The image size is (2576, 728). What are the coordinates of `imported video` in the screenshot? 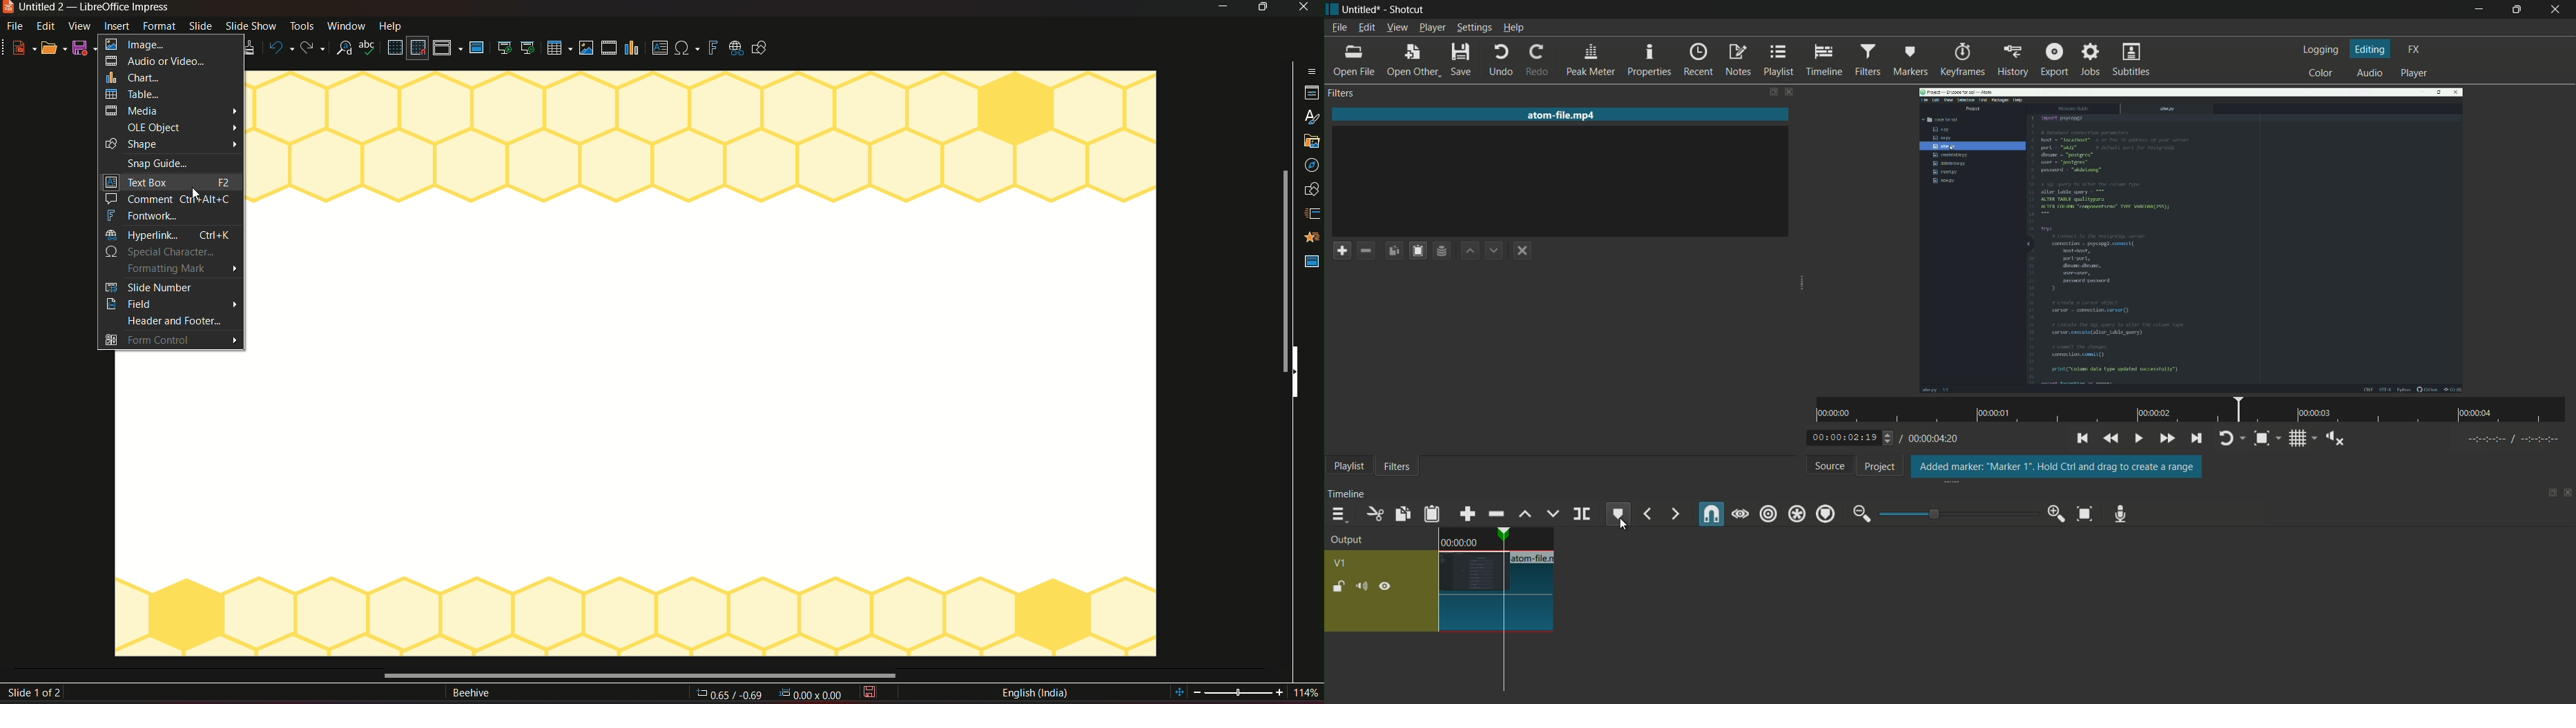 It's located at (2192, 241).